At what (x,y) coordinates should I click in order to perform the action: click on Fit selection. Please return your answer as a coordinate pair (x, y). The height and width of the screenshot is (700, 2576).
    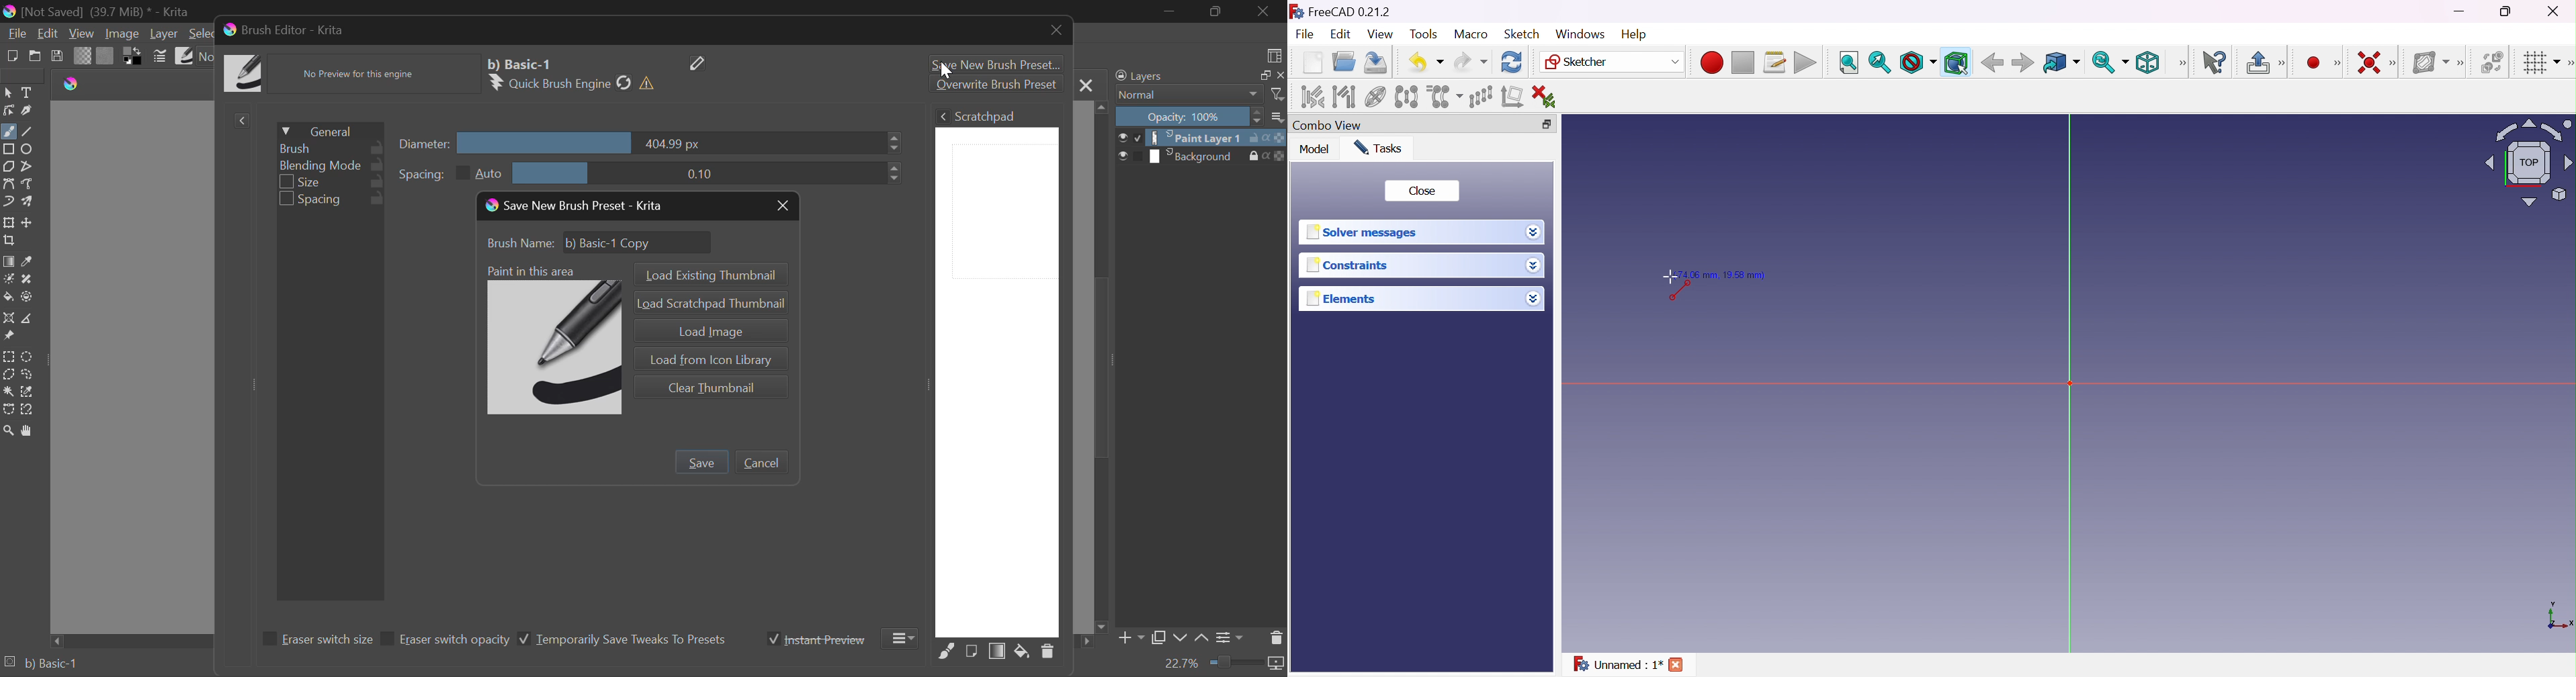
    Looking at the image, I should click on (1879, 62).